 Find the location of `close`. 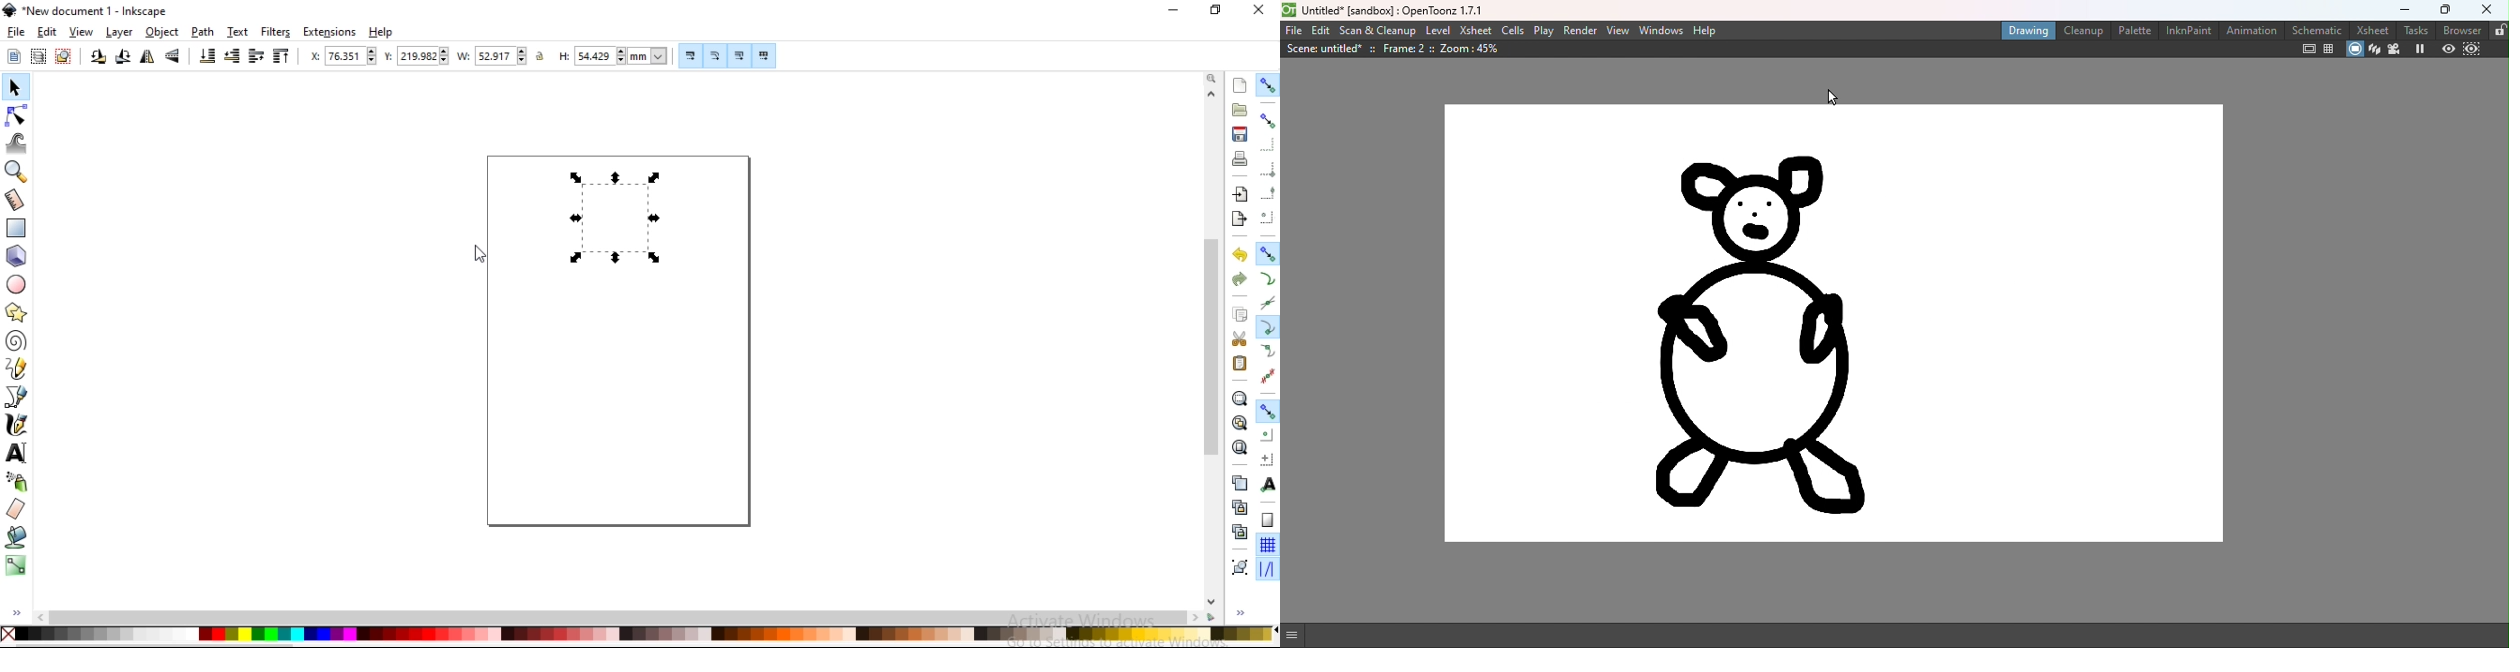

close is located at coordinates (1258, 10).